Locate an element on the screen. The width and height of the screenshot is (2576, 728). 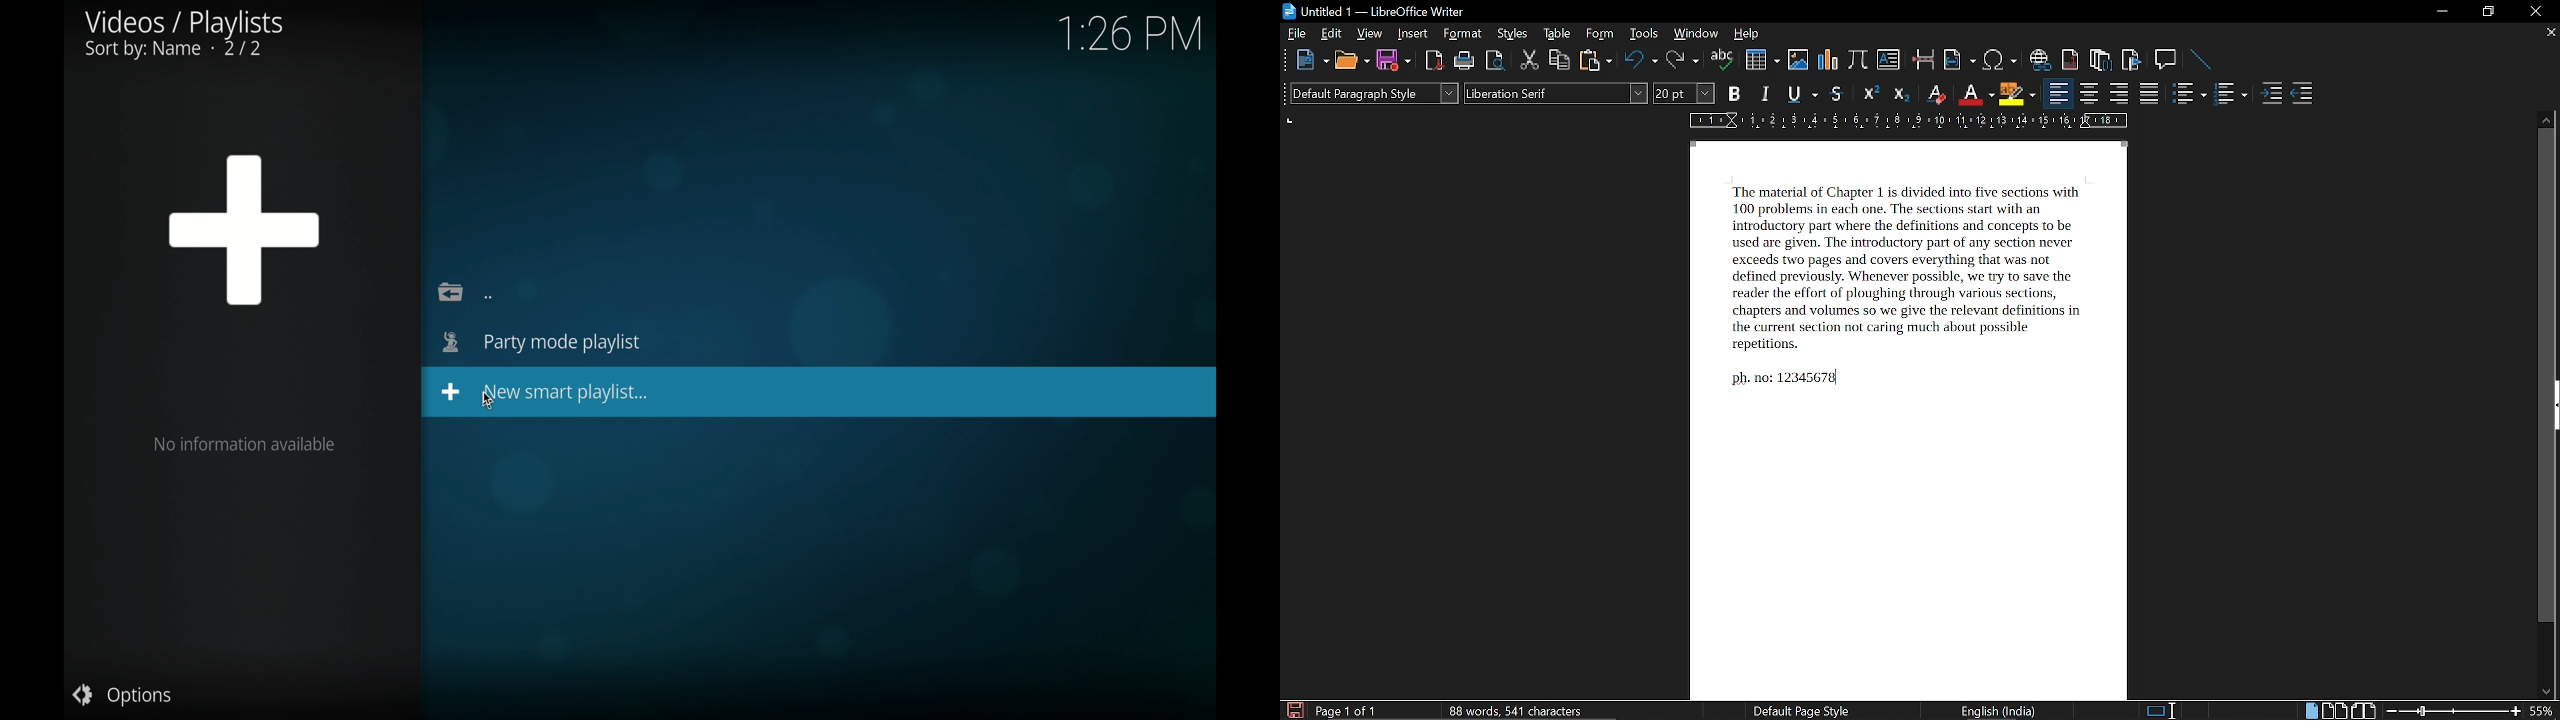
toggle print preview is located at coordinates (1494, 60).